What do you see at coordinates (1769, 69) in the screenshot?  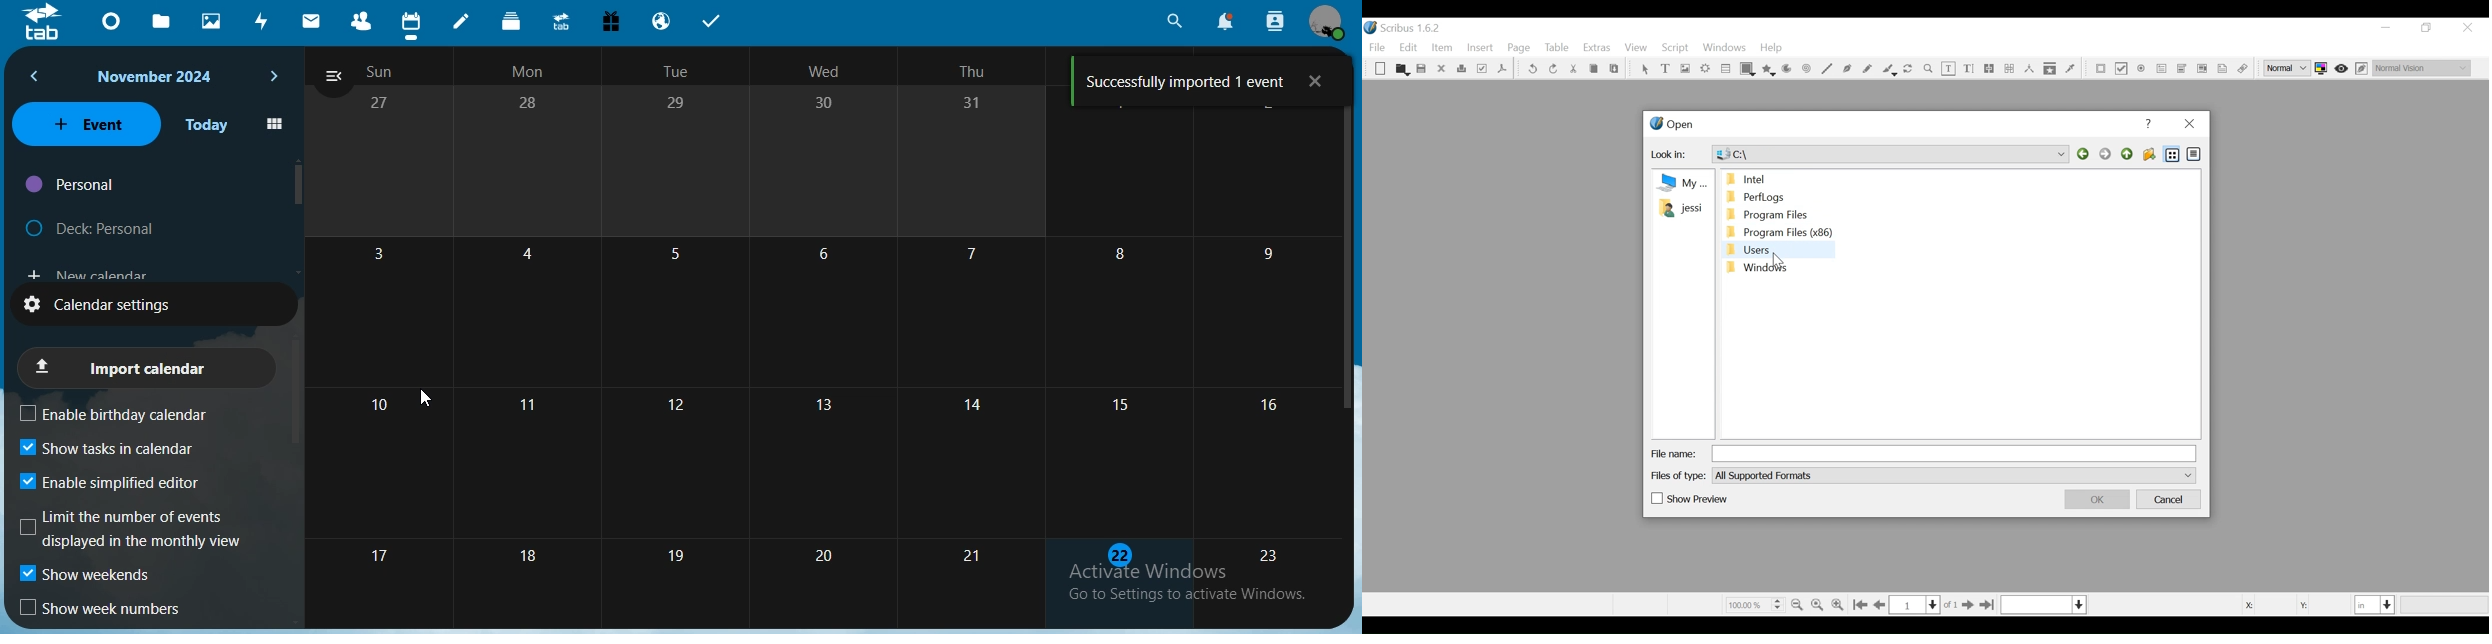 I see `Polygon` at bounding box center [1769, 69].